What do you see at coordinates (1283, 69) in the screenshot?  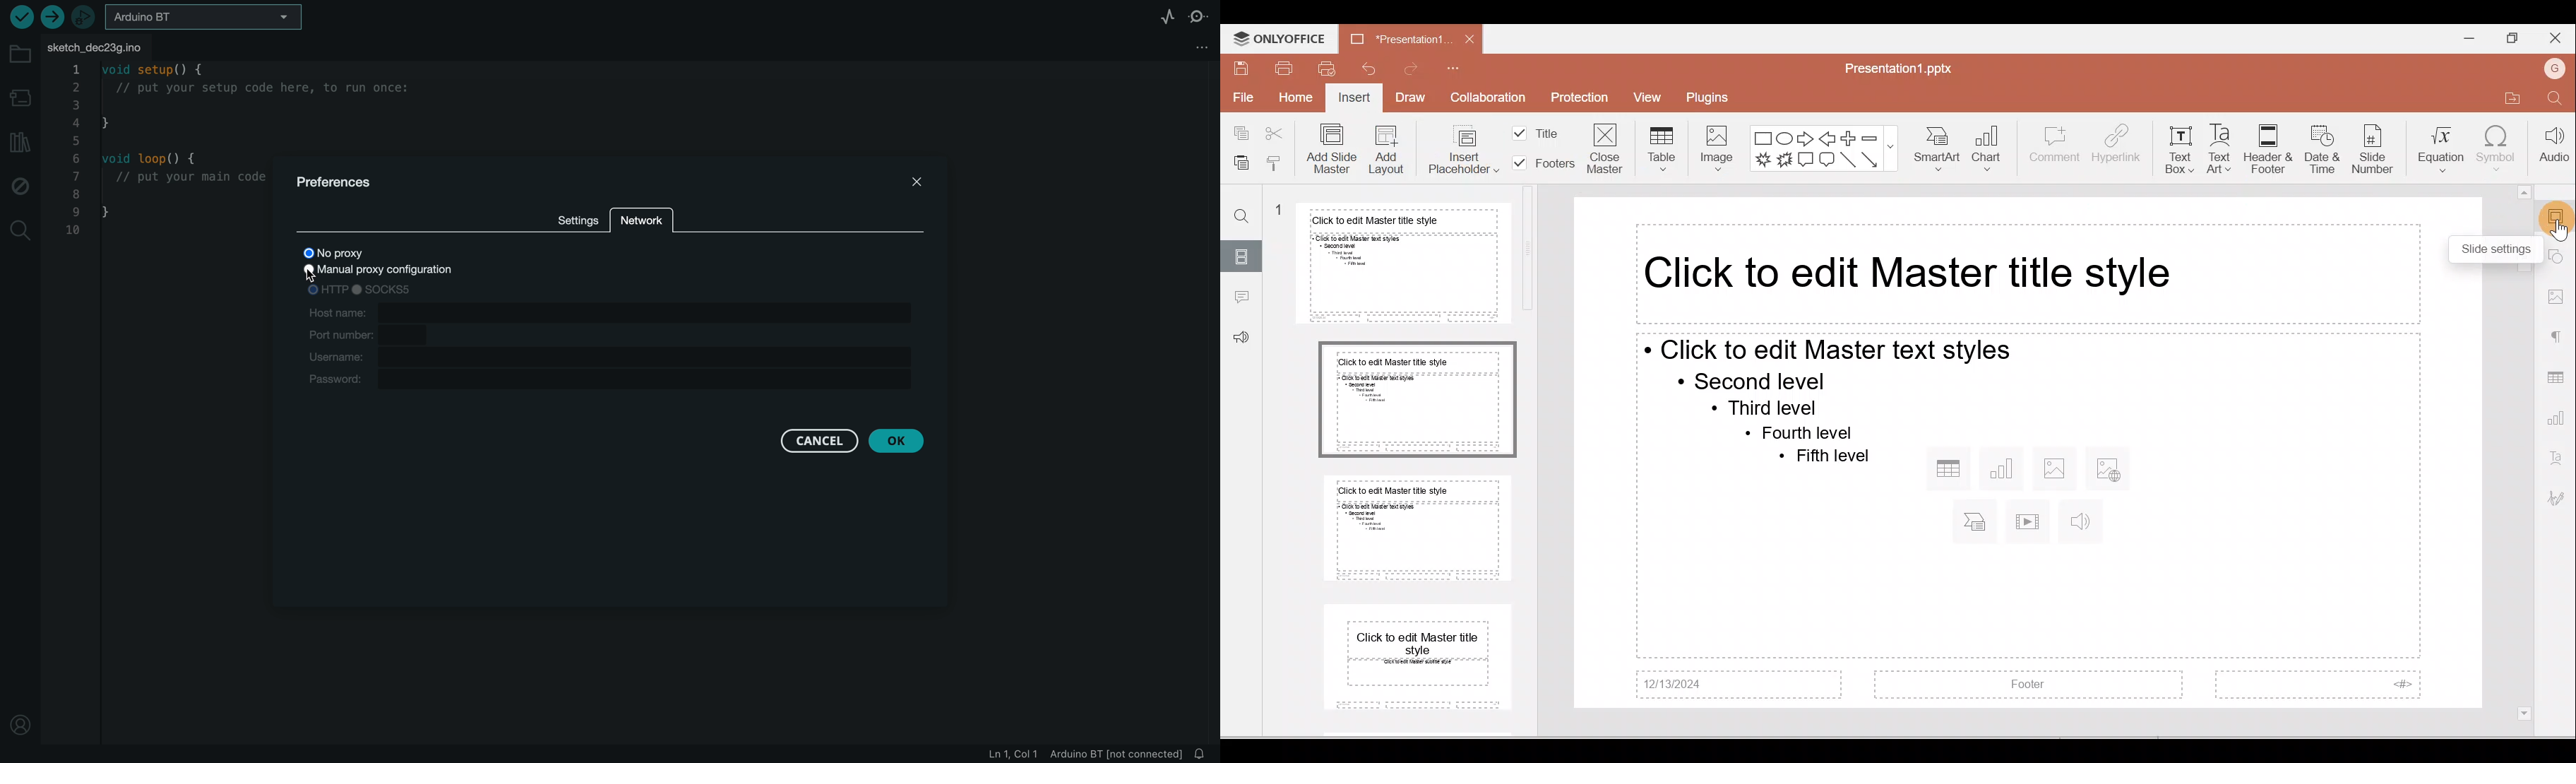 I see `Print file` at bounding box center [1283, 69].